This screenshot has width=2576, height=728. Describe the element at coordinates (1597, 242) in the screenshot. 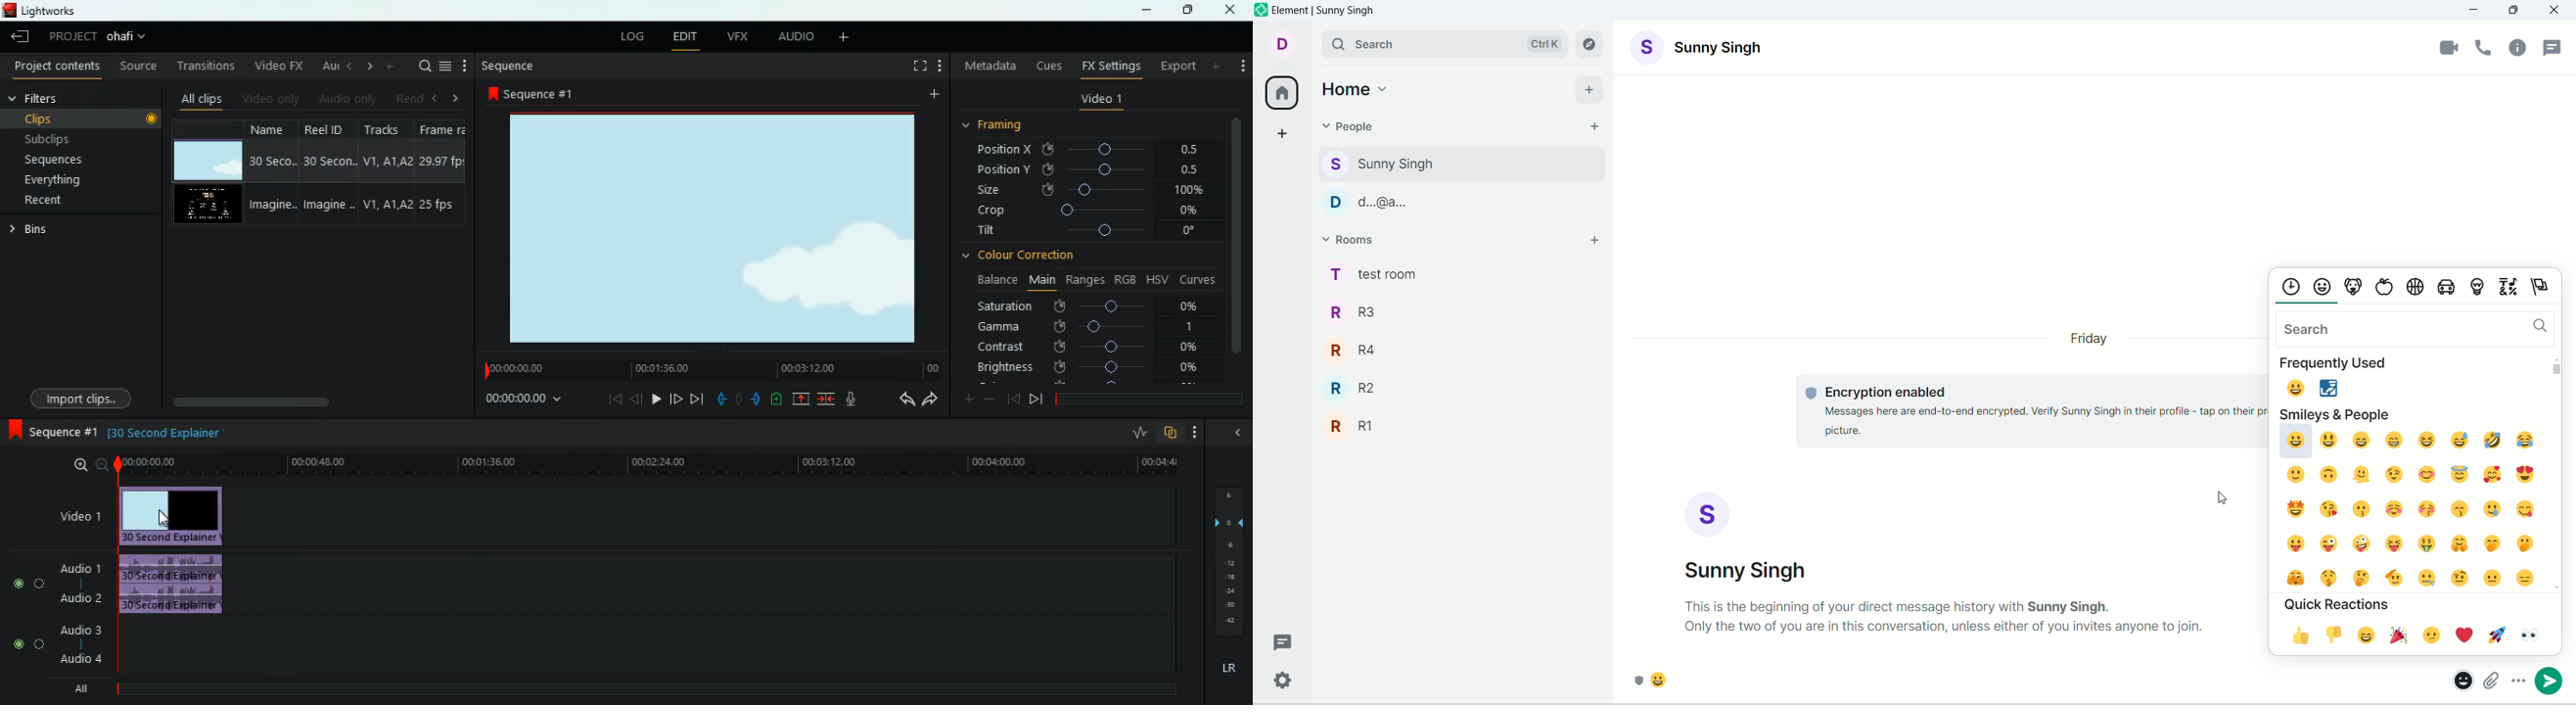

I see `add` at that location.